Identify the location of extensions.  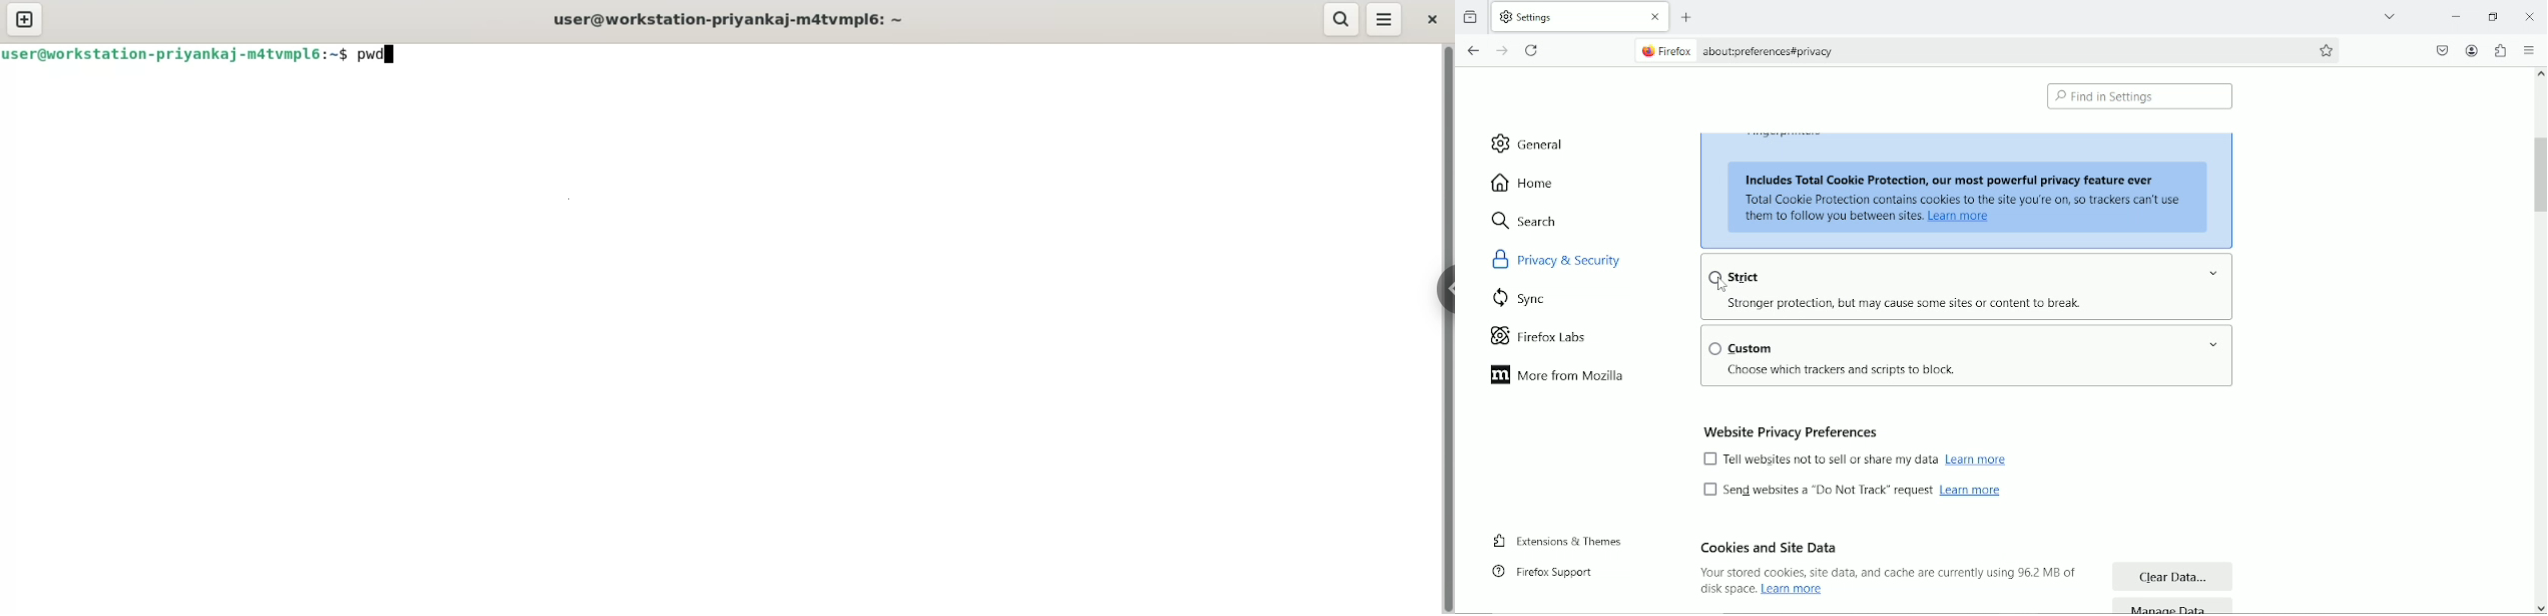
(2501, 51).